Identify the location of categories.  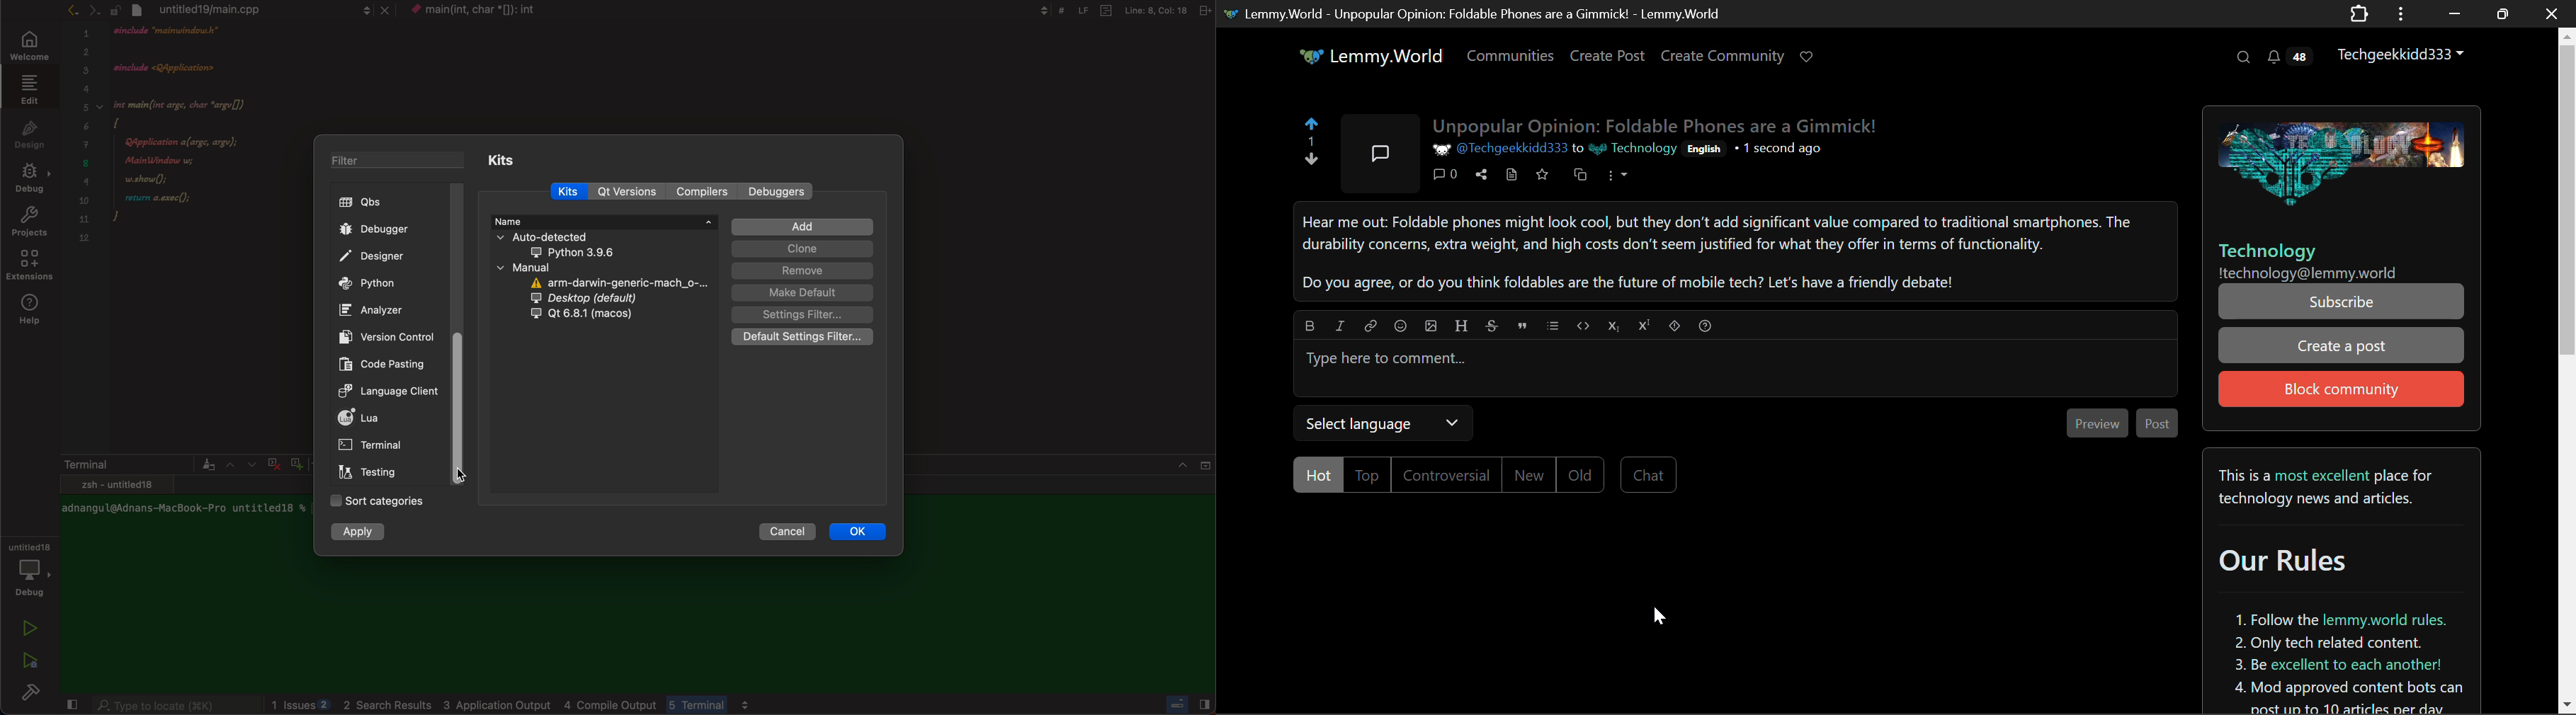
(376, 501).